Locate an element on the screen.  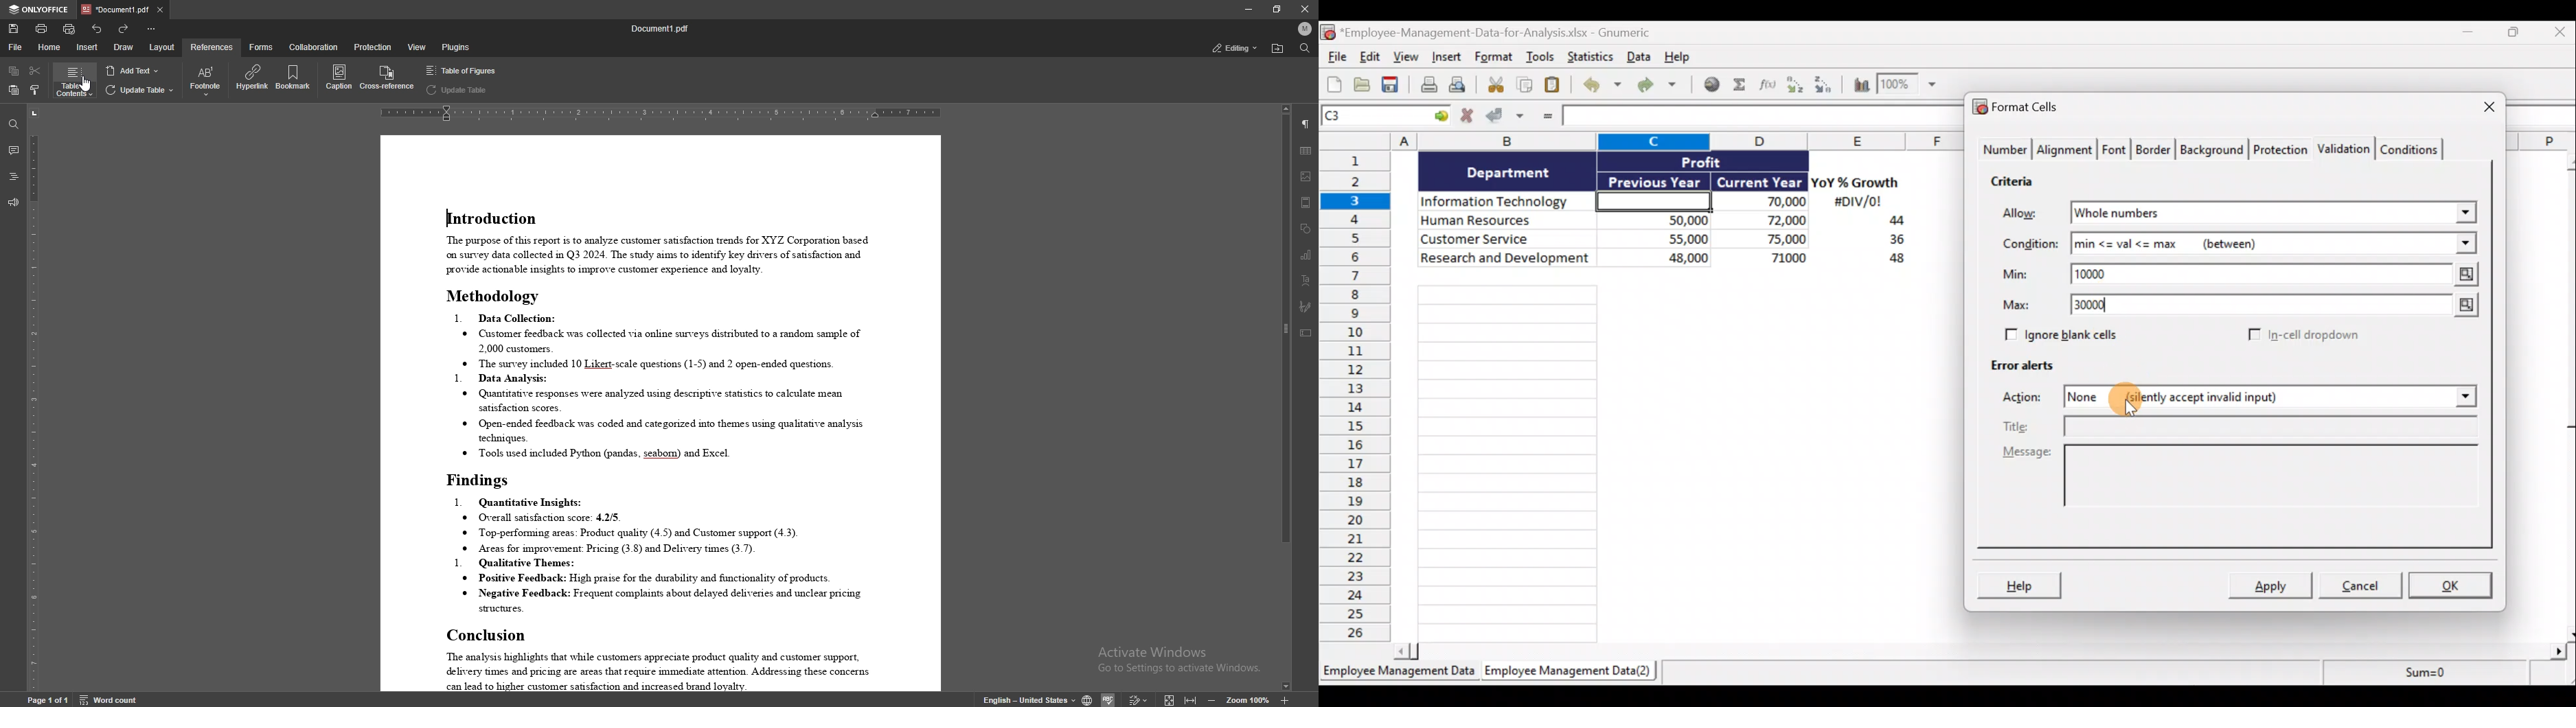
Conditions is located at coordinates (2414, 149).